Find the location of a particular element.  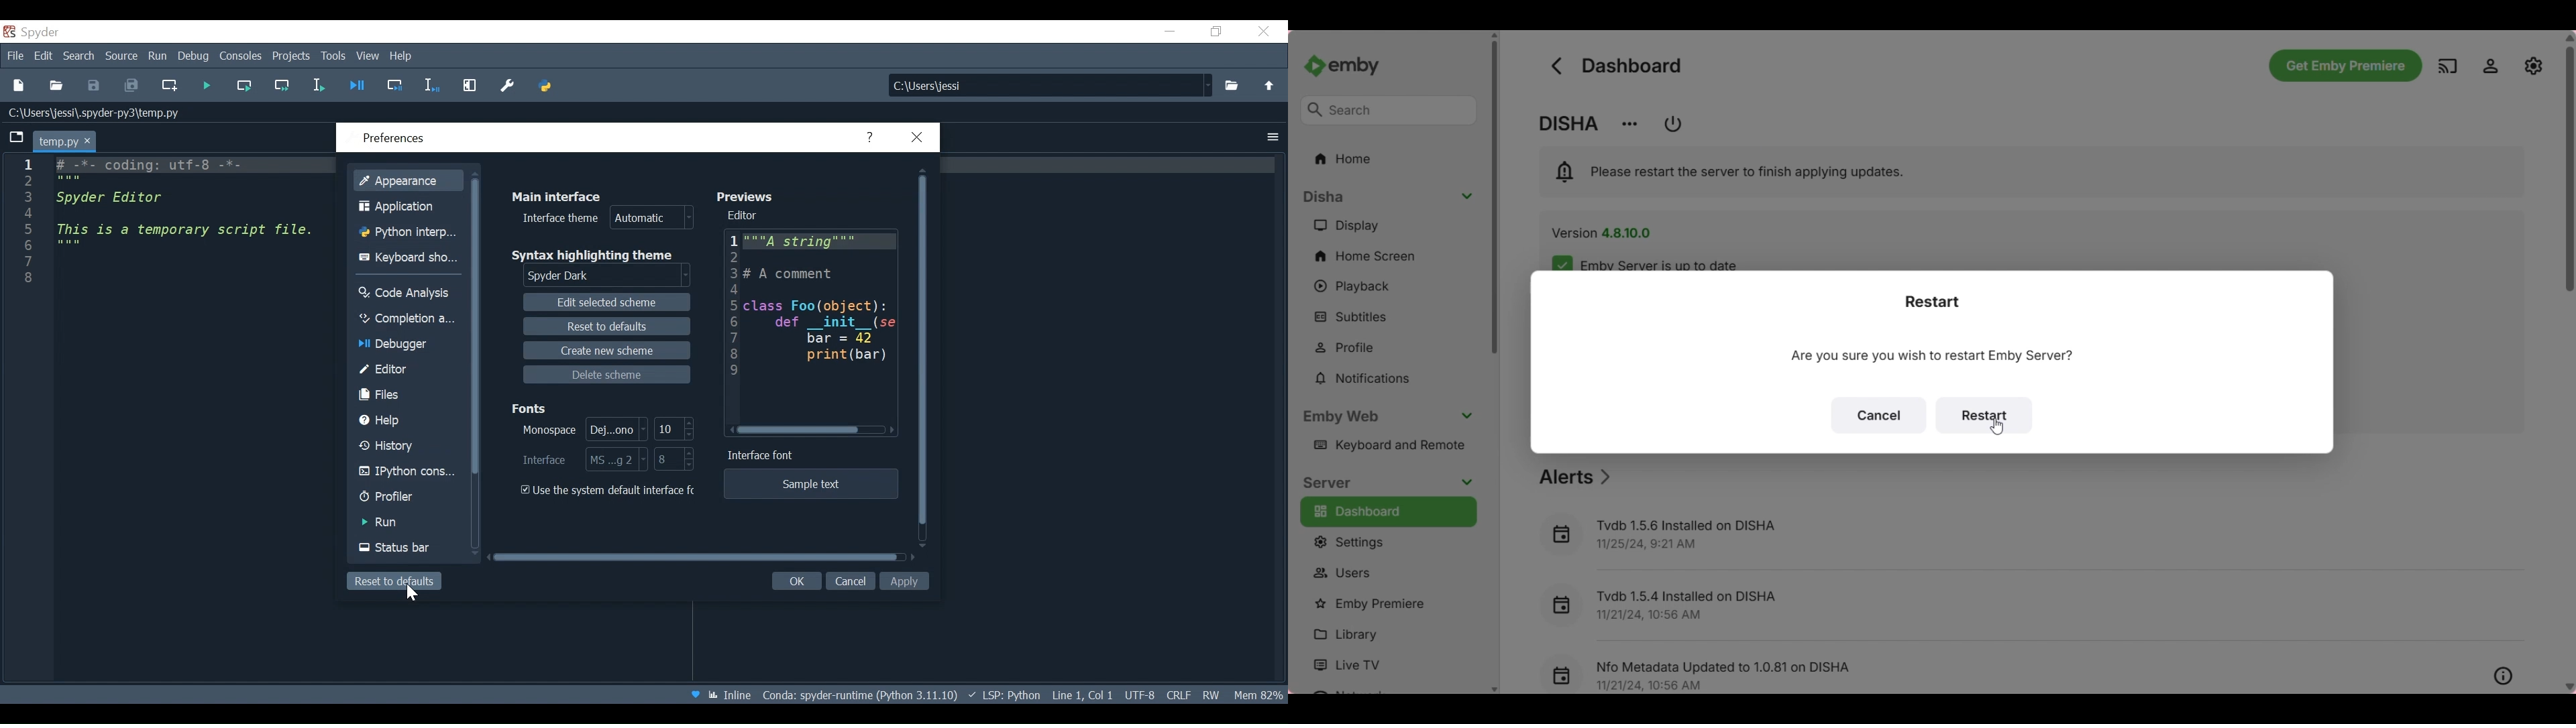

Help is located at coordinates (409, 421).